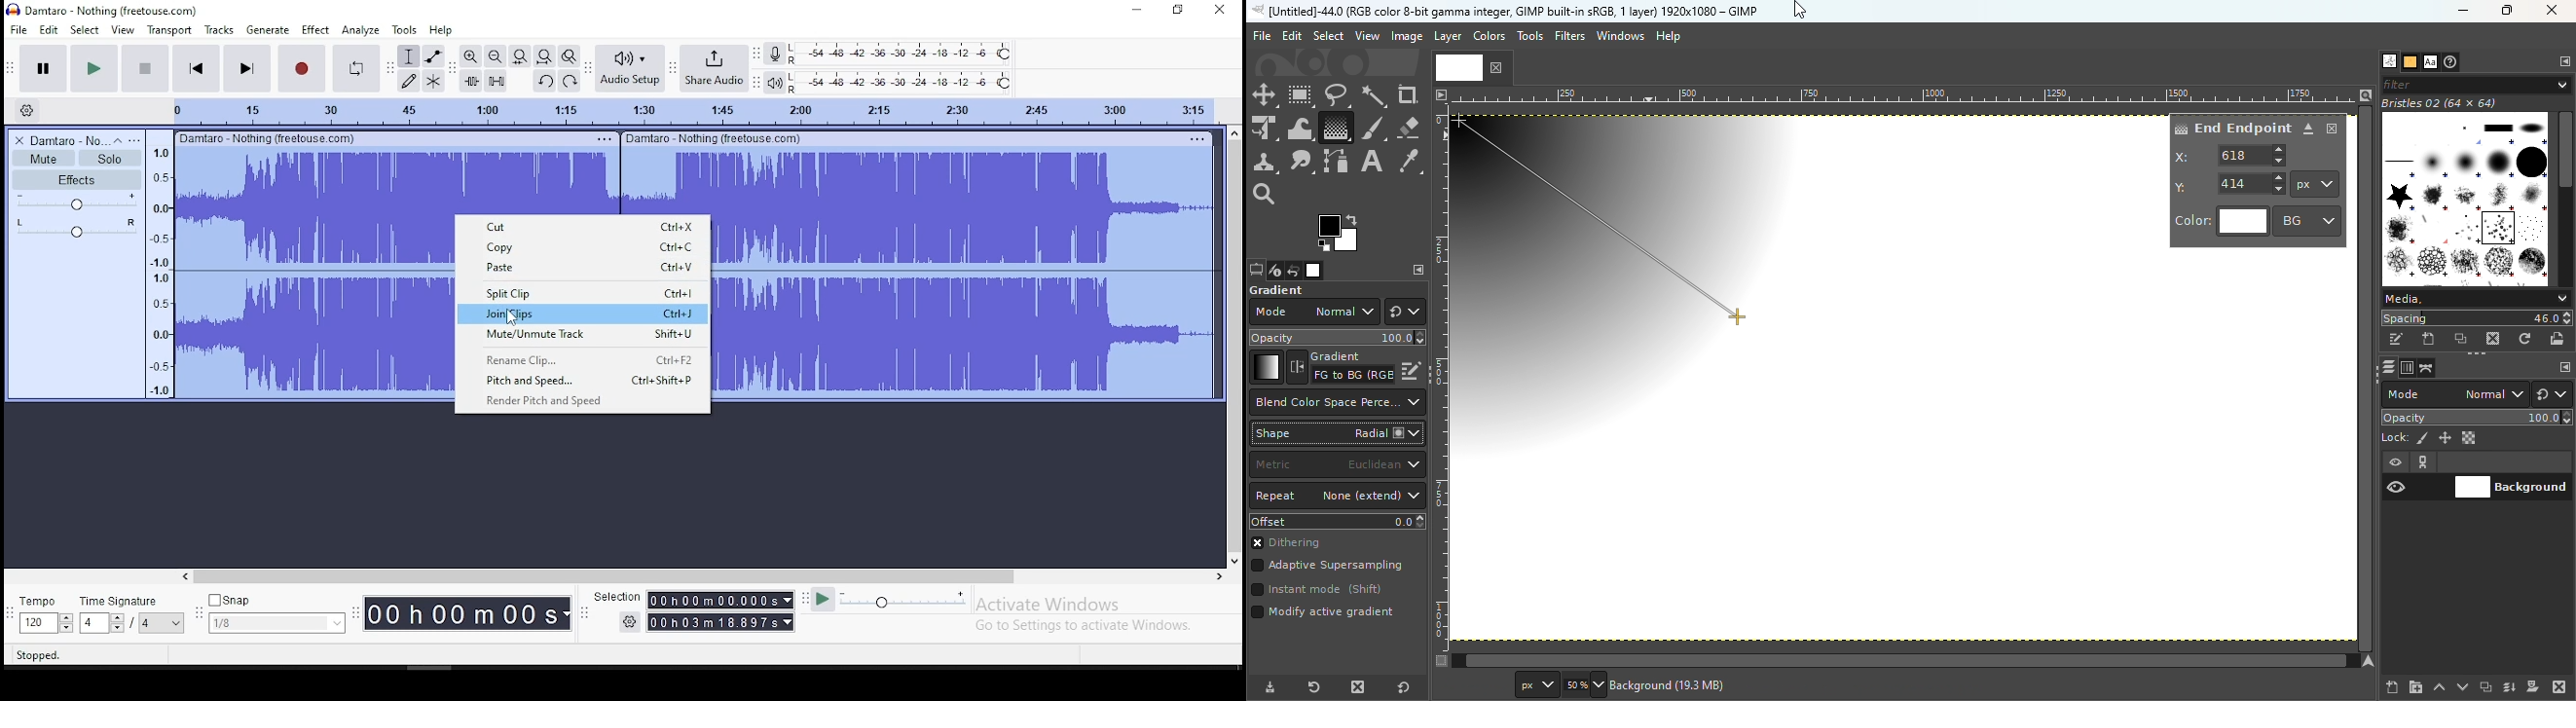 The height and width of the screenshot is (728, 2576). What do you see at coordinates (42, 158) in the screenshot?
I see `mute` at bounding box center [42, 158].